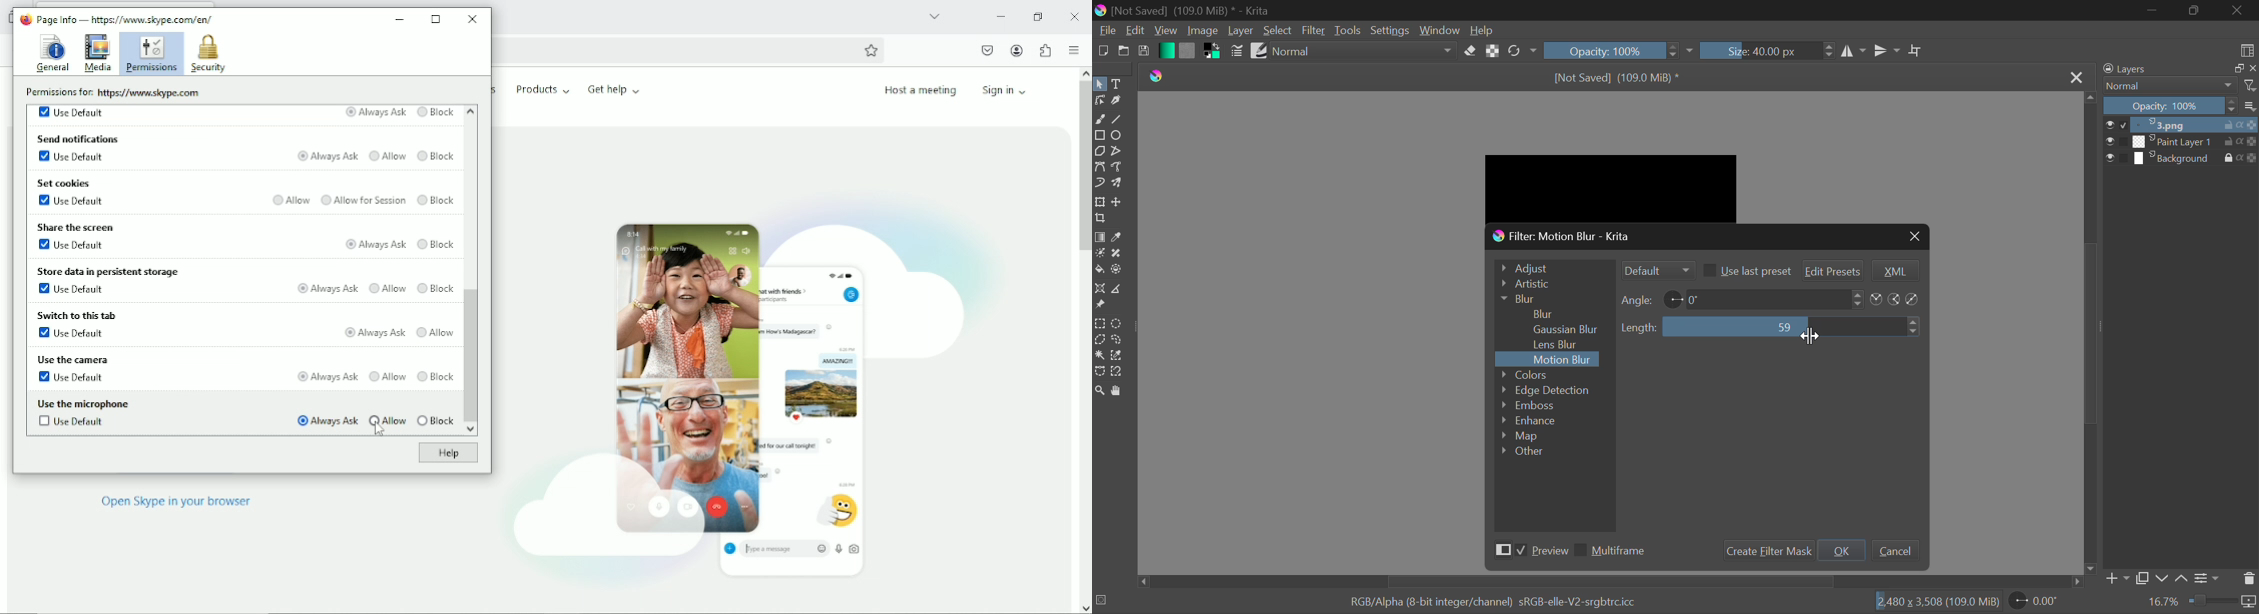 Image resolution: width=2268 pixels, height=616 pixels. Describe the element at coordinates (66, 183) in the screenshot. I see `Set cookies` at that location.